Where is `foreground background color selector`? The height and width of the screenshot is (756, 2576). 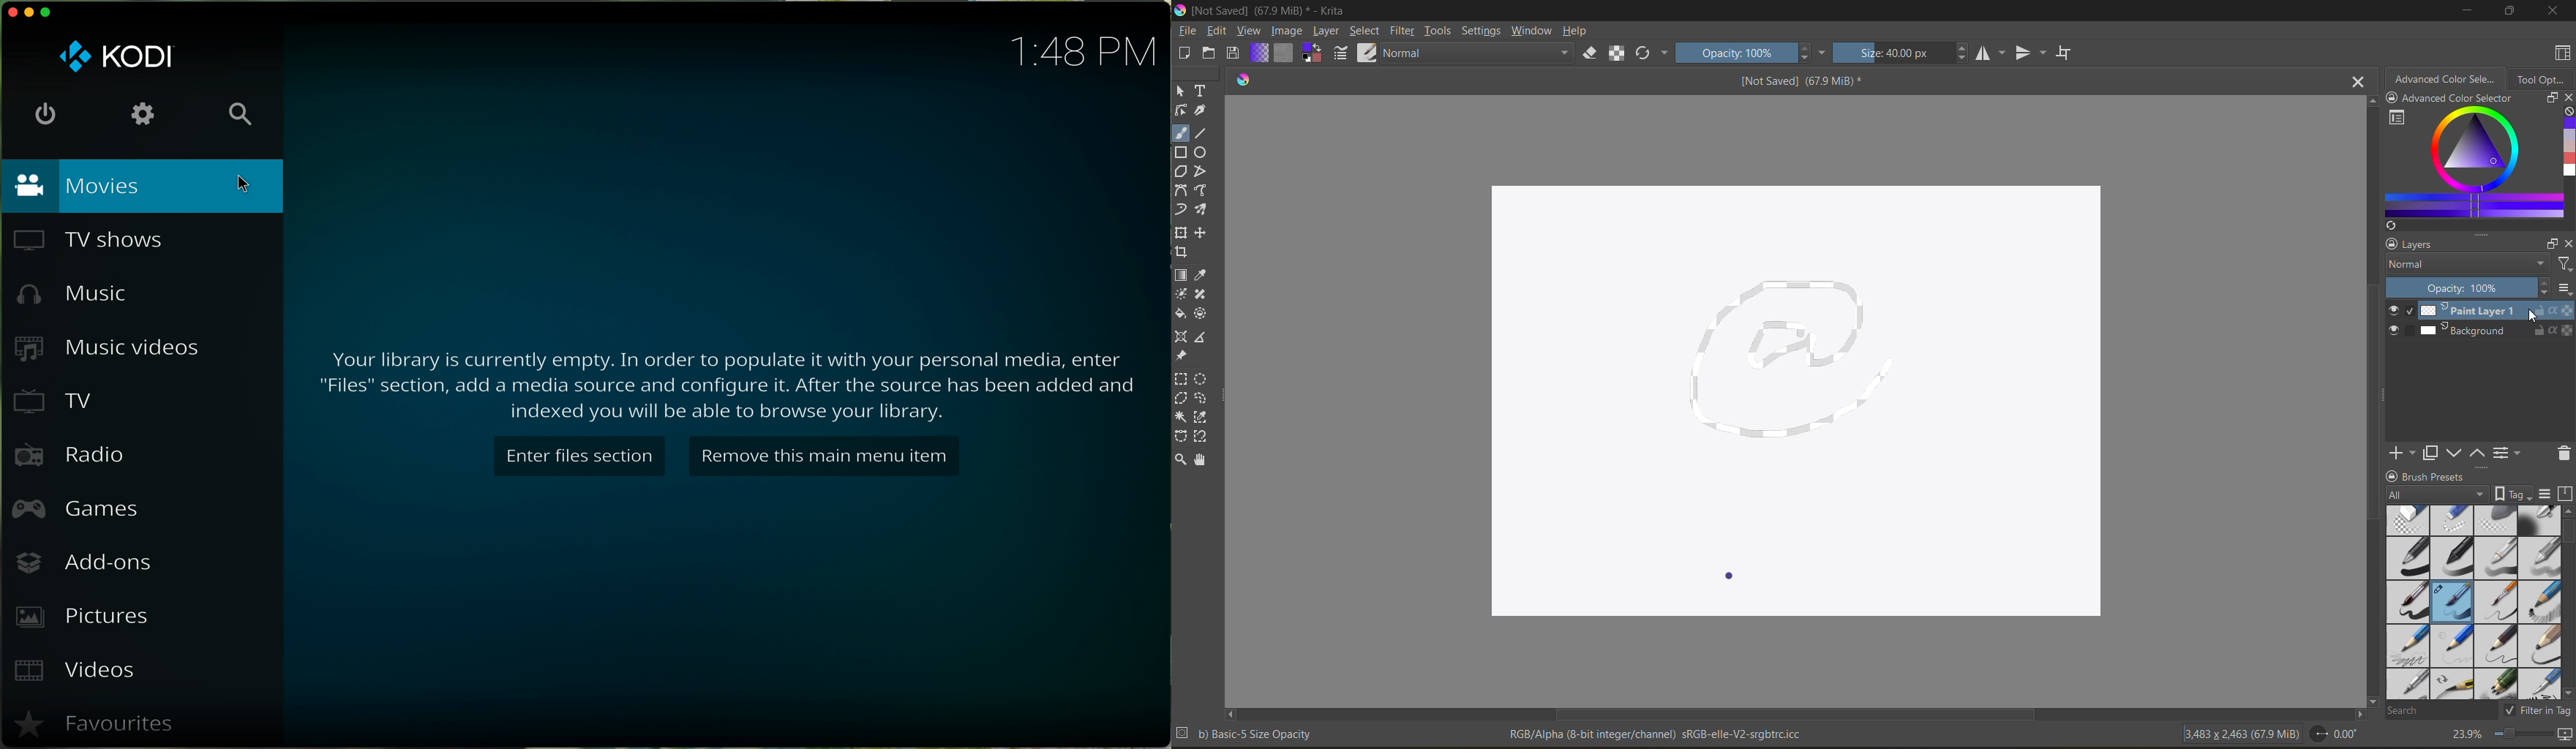 foreground background color selector is located at coordinates (1313, 54).